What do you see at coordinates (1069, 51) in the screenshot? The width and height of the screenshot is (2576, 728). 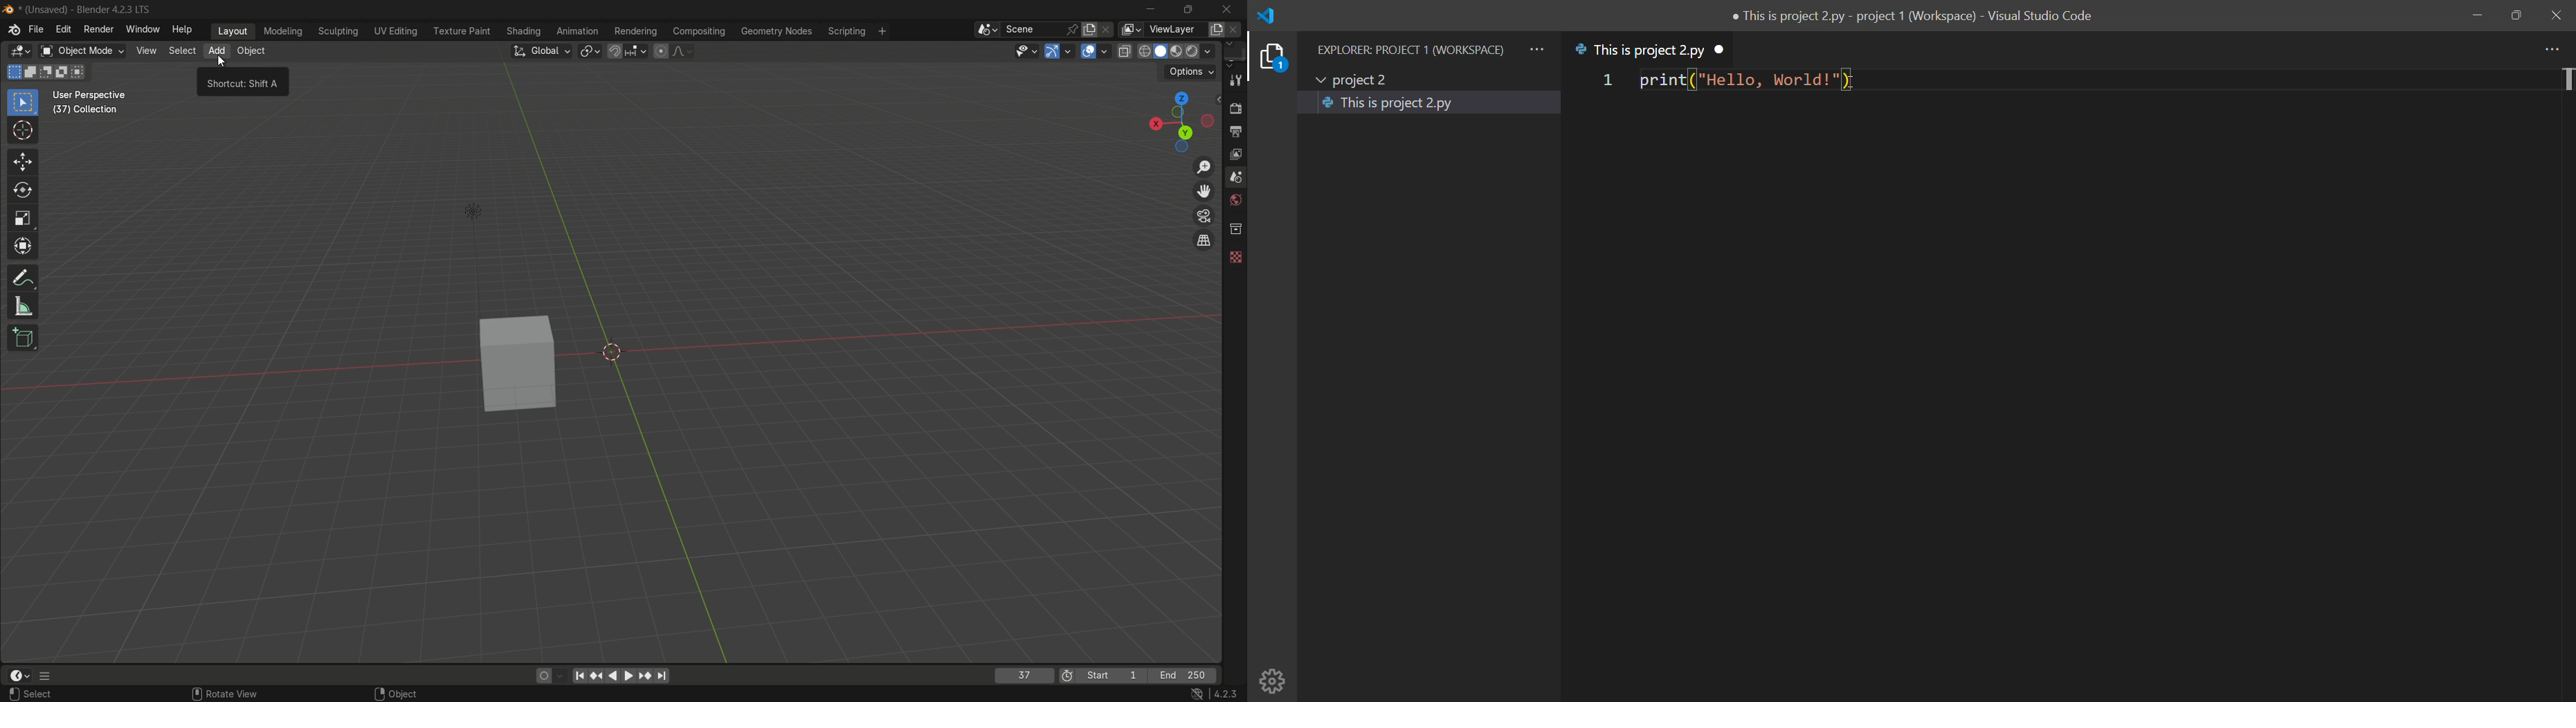 I see `gizmos` at bounding box center [1069, 51].